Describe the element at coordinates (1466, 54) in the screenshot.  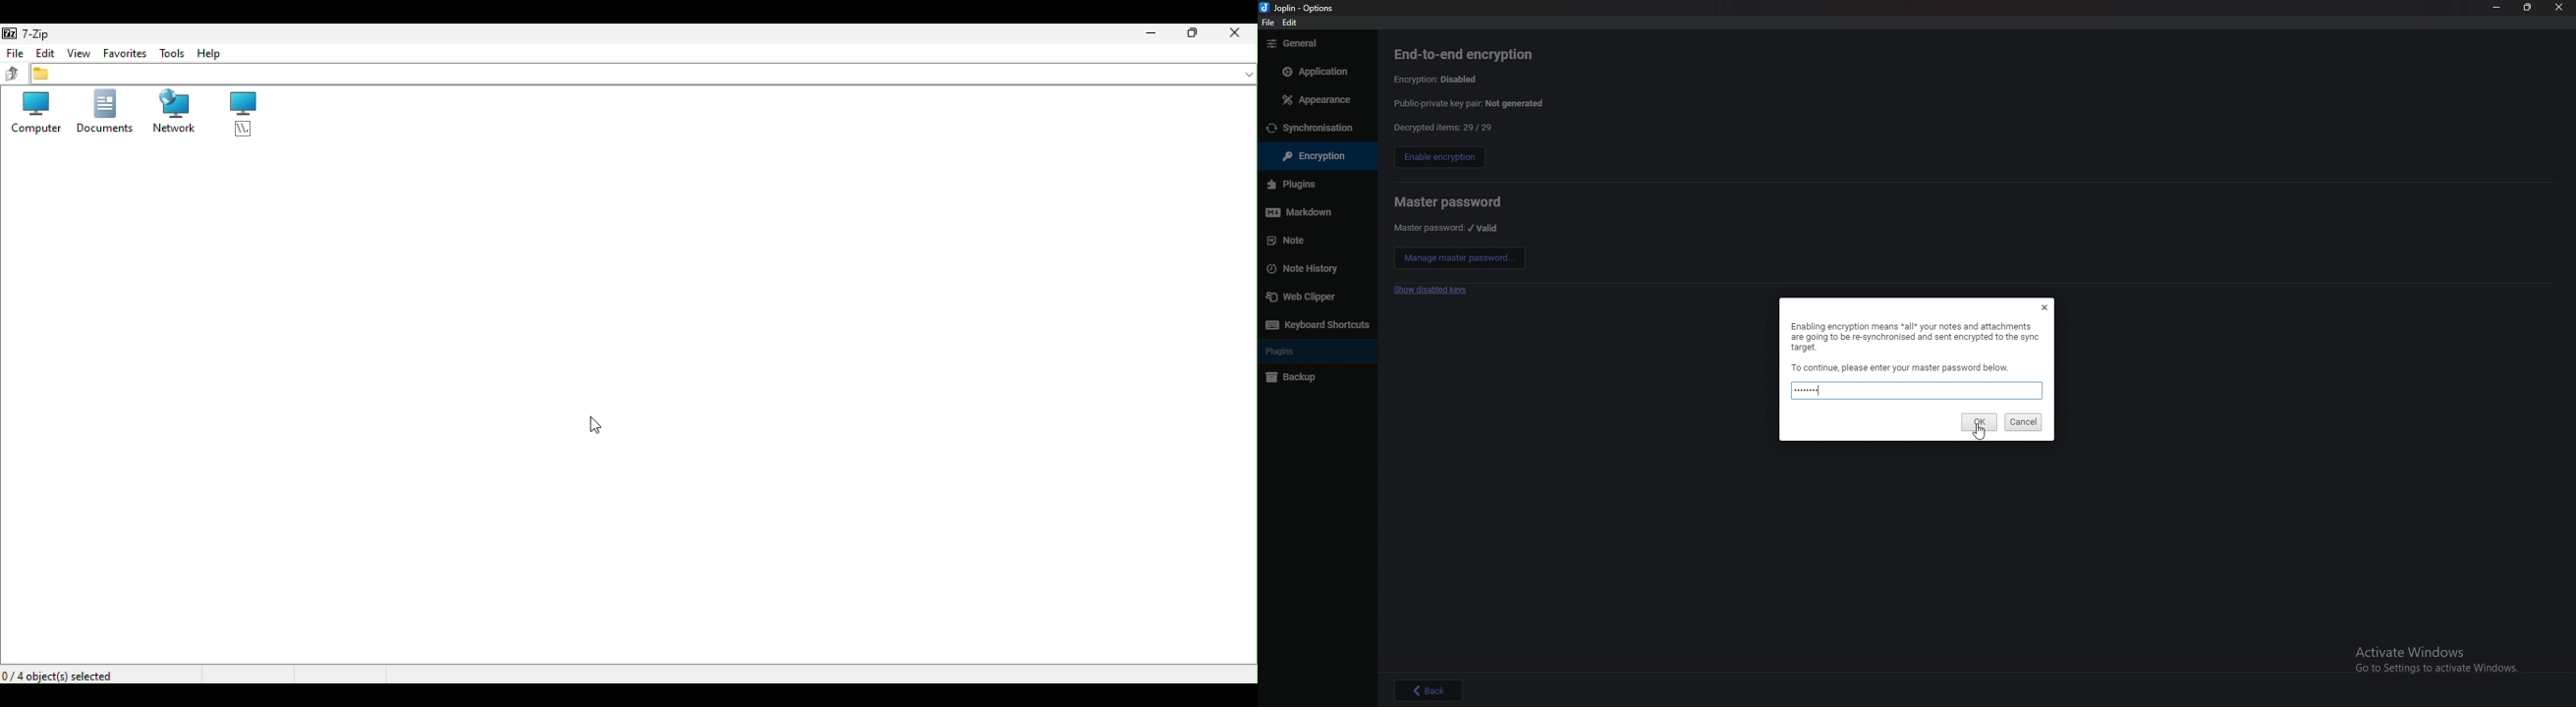
I see `end to end encryption` at that location.